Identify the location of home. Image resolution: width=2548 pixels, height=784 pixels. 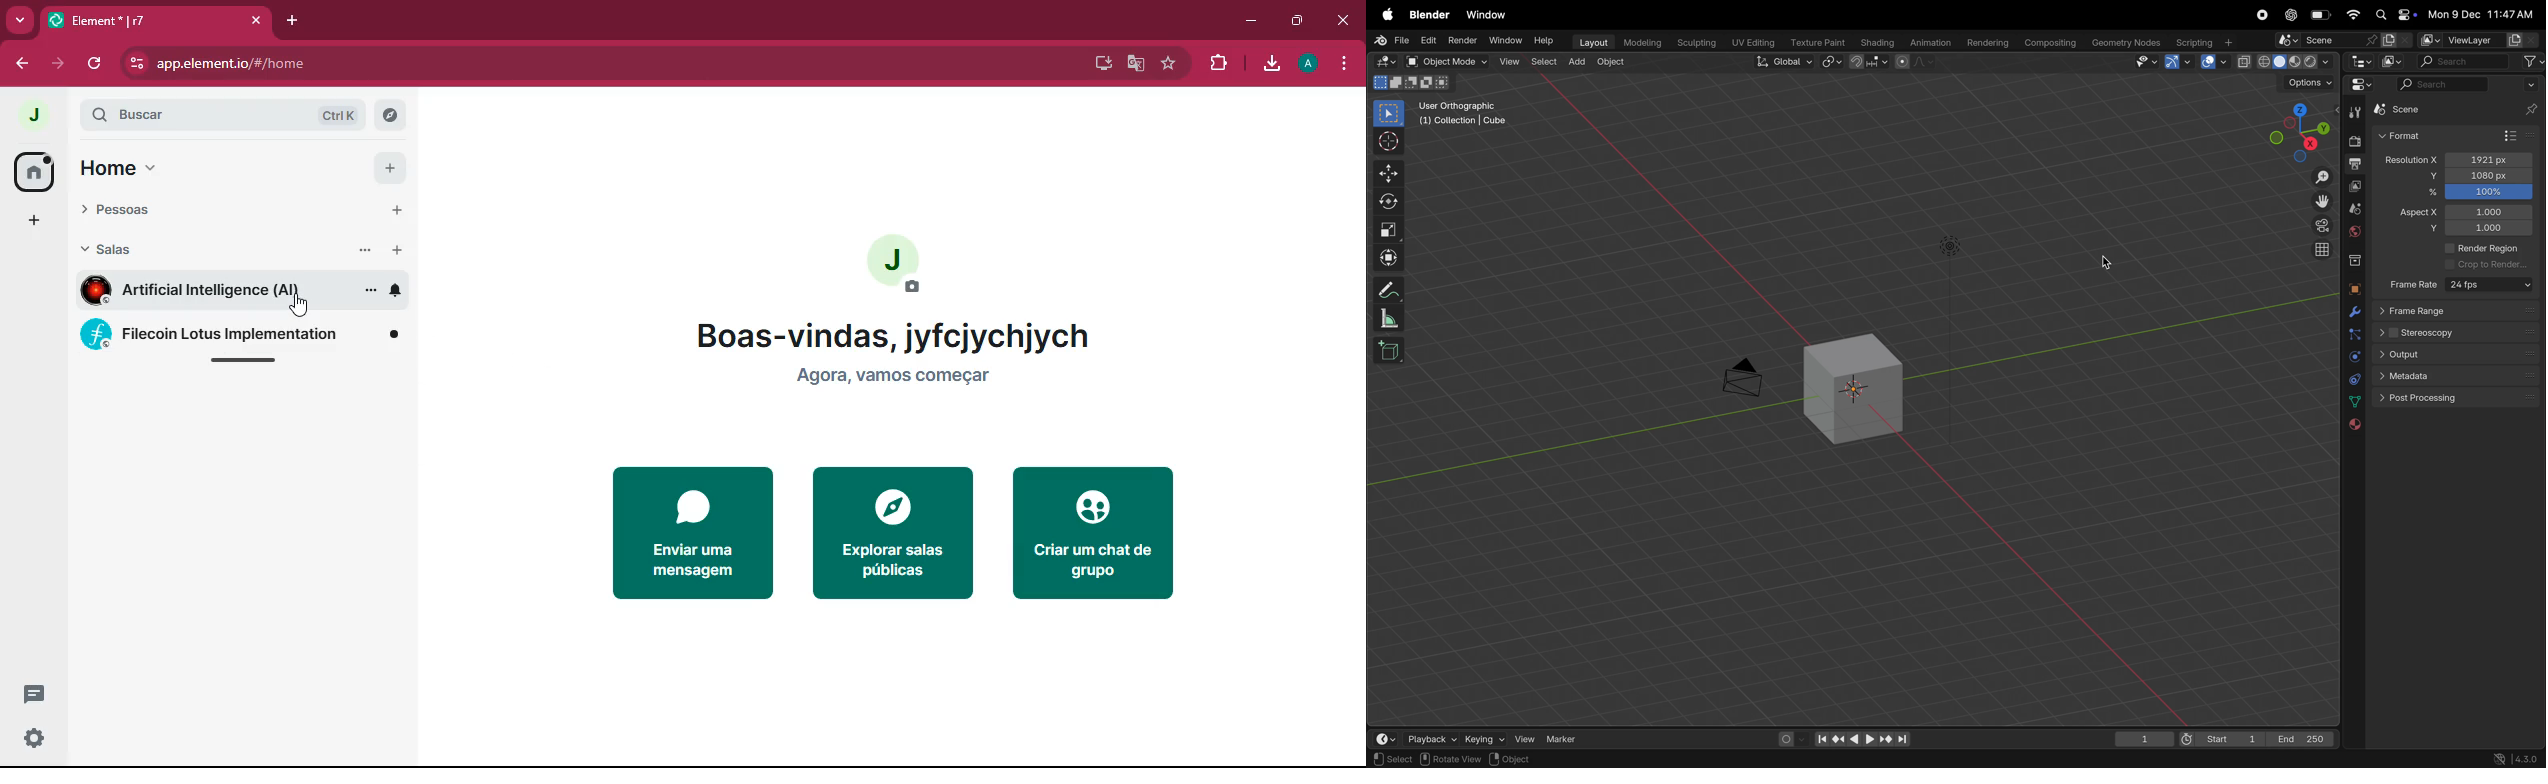
(126, 167).